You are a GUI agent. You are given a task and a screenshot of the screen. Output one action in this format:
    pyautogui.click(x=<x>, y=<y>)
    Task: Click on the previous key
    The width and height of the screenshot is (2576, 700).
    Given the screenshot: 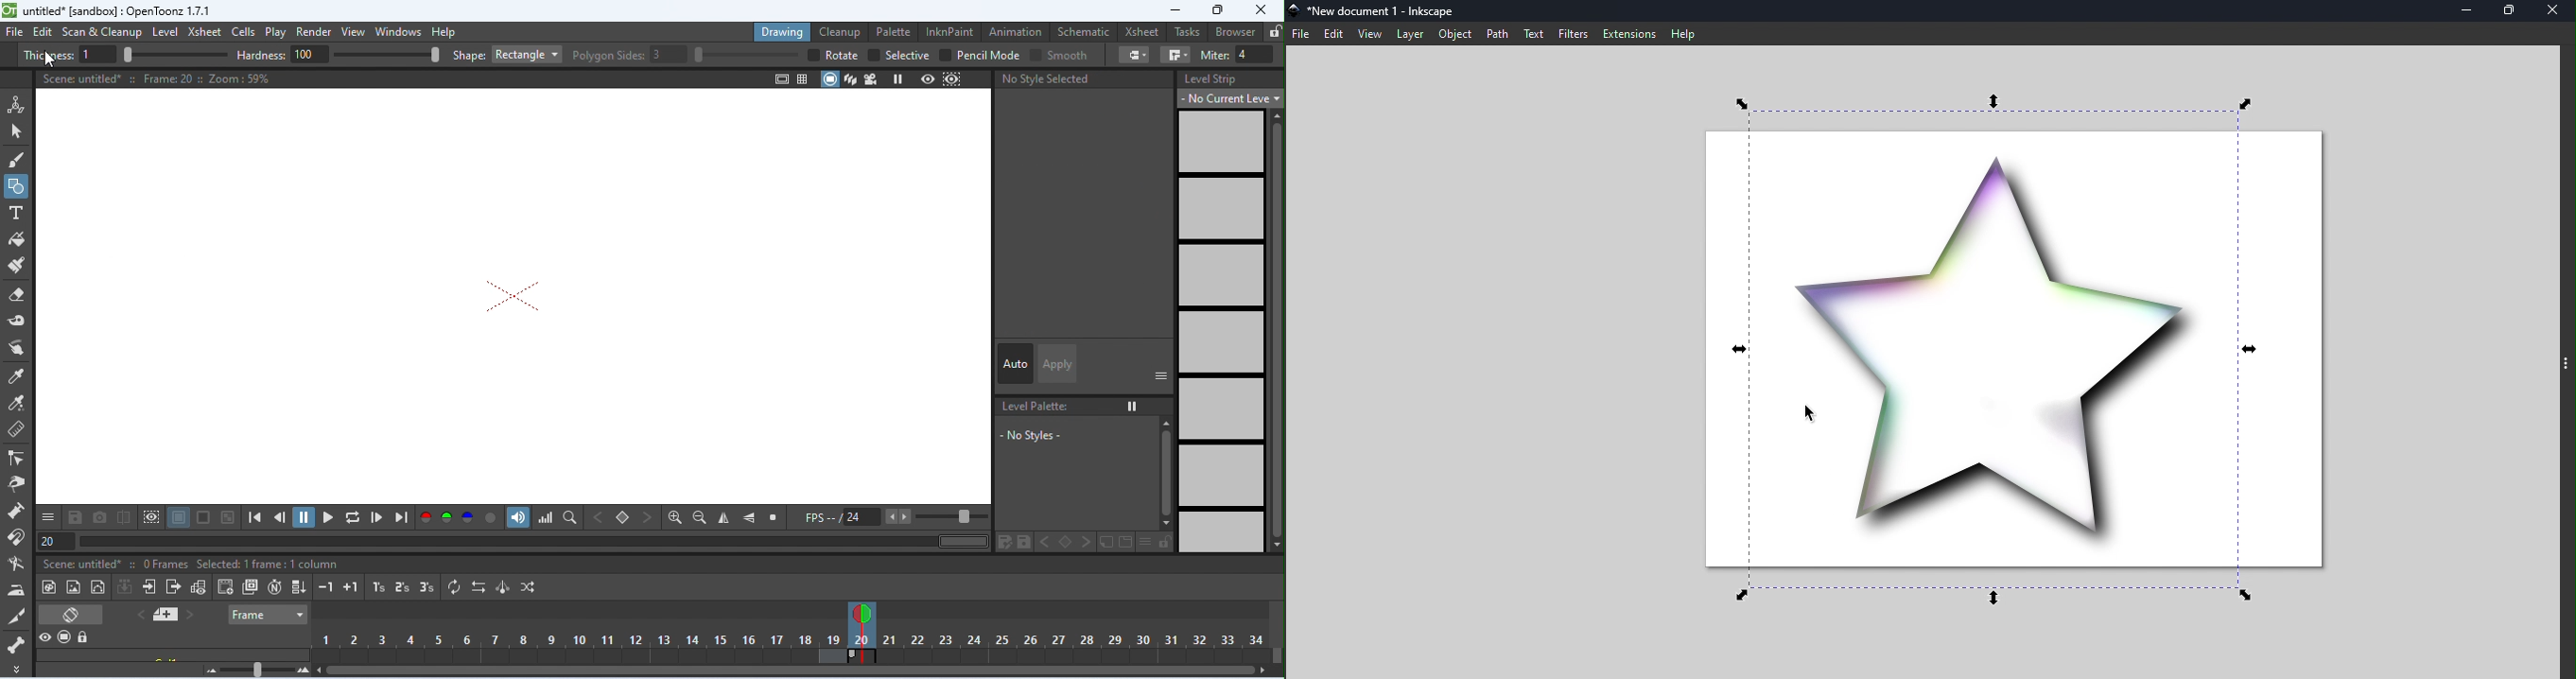 What is the action you would take?
    pyautogui.click(x=596, y=518)
    